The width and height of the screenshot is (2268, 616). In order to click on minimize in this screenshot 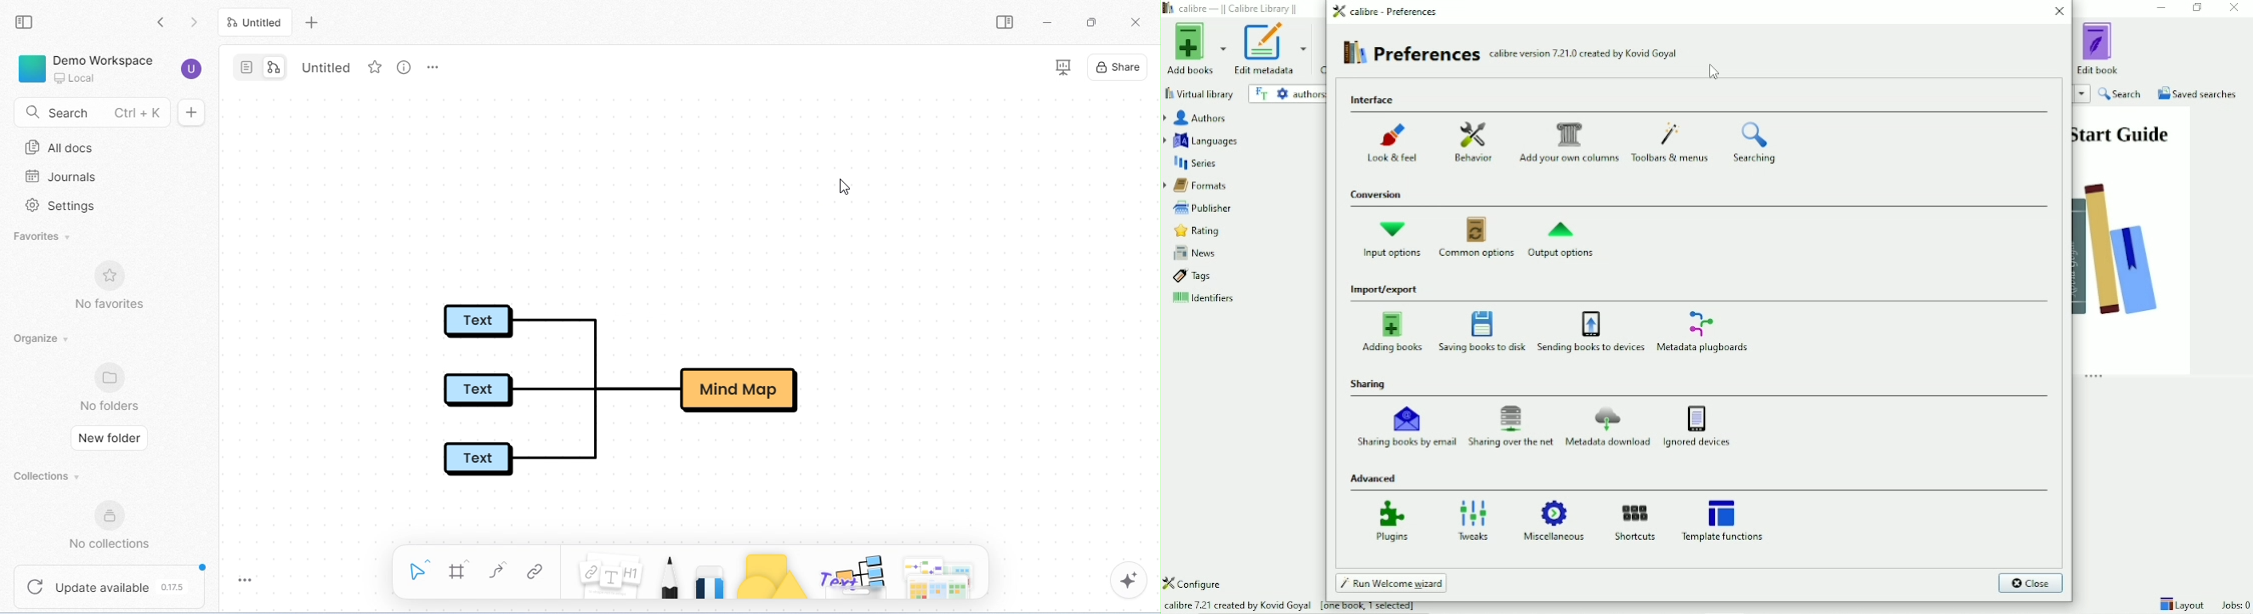, I will do `click(1052, 24)`.